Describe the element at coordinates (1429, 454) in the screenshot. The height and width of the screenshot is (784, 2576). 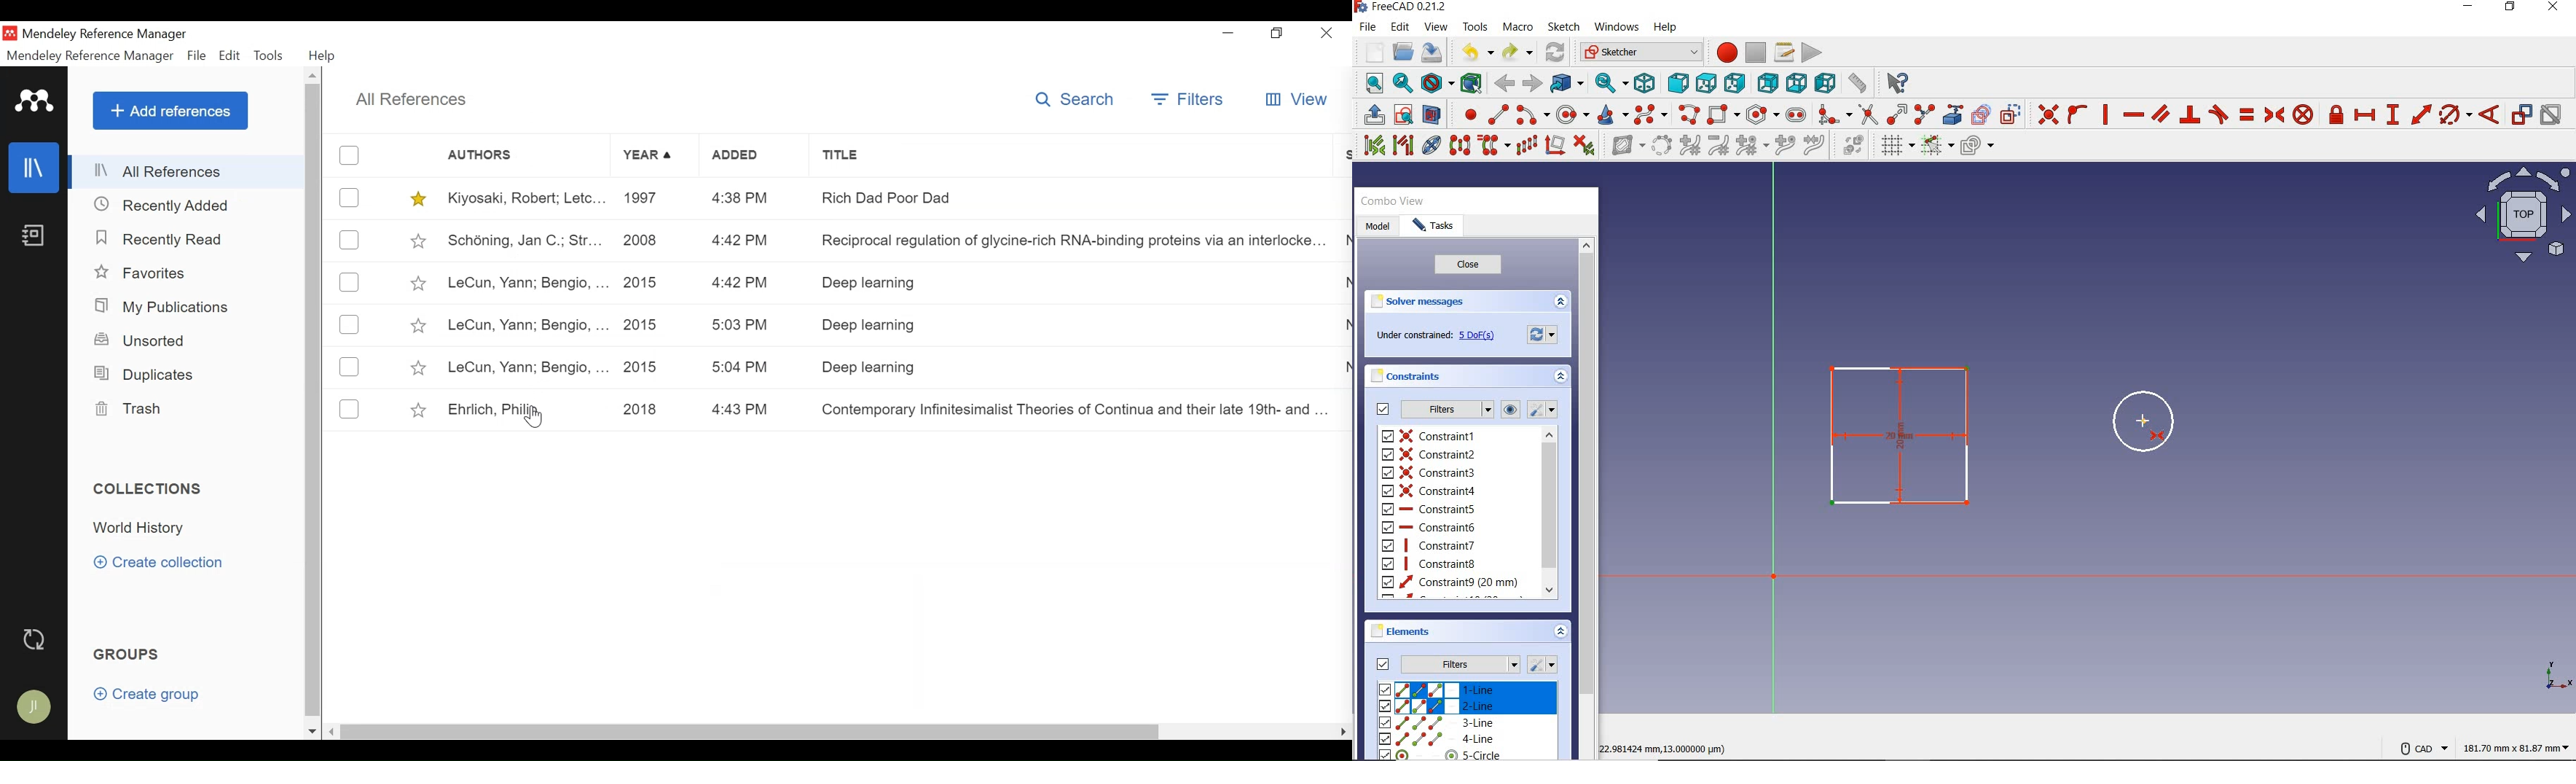
I see `constraint2` at that location.